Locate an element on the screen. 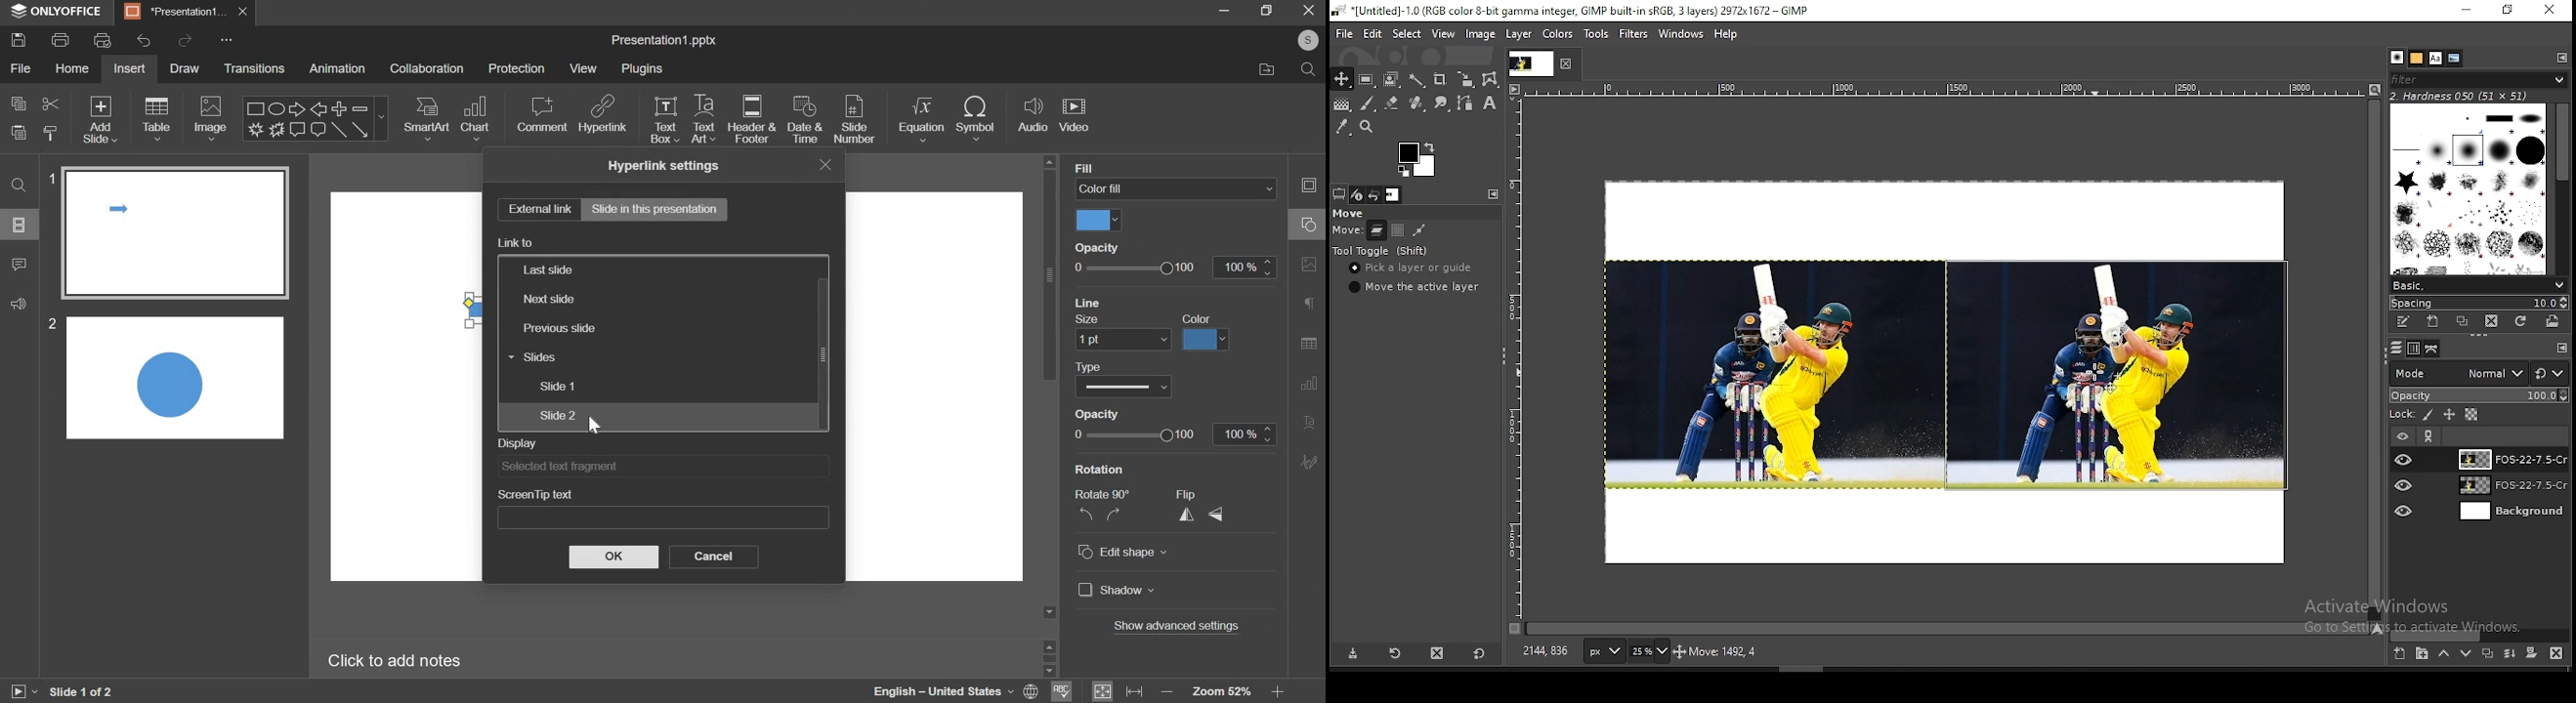 The height and width of the screenshot is (728, 2576). heal tool is located at coordinates (1415, 104).